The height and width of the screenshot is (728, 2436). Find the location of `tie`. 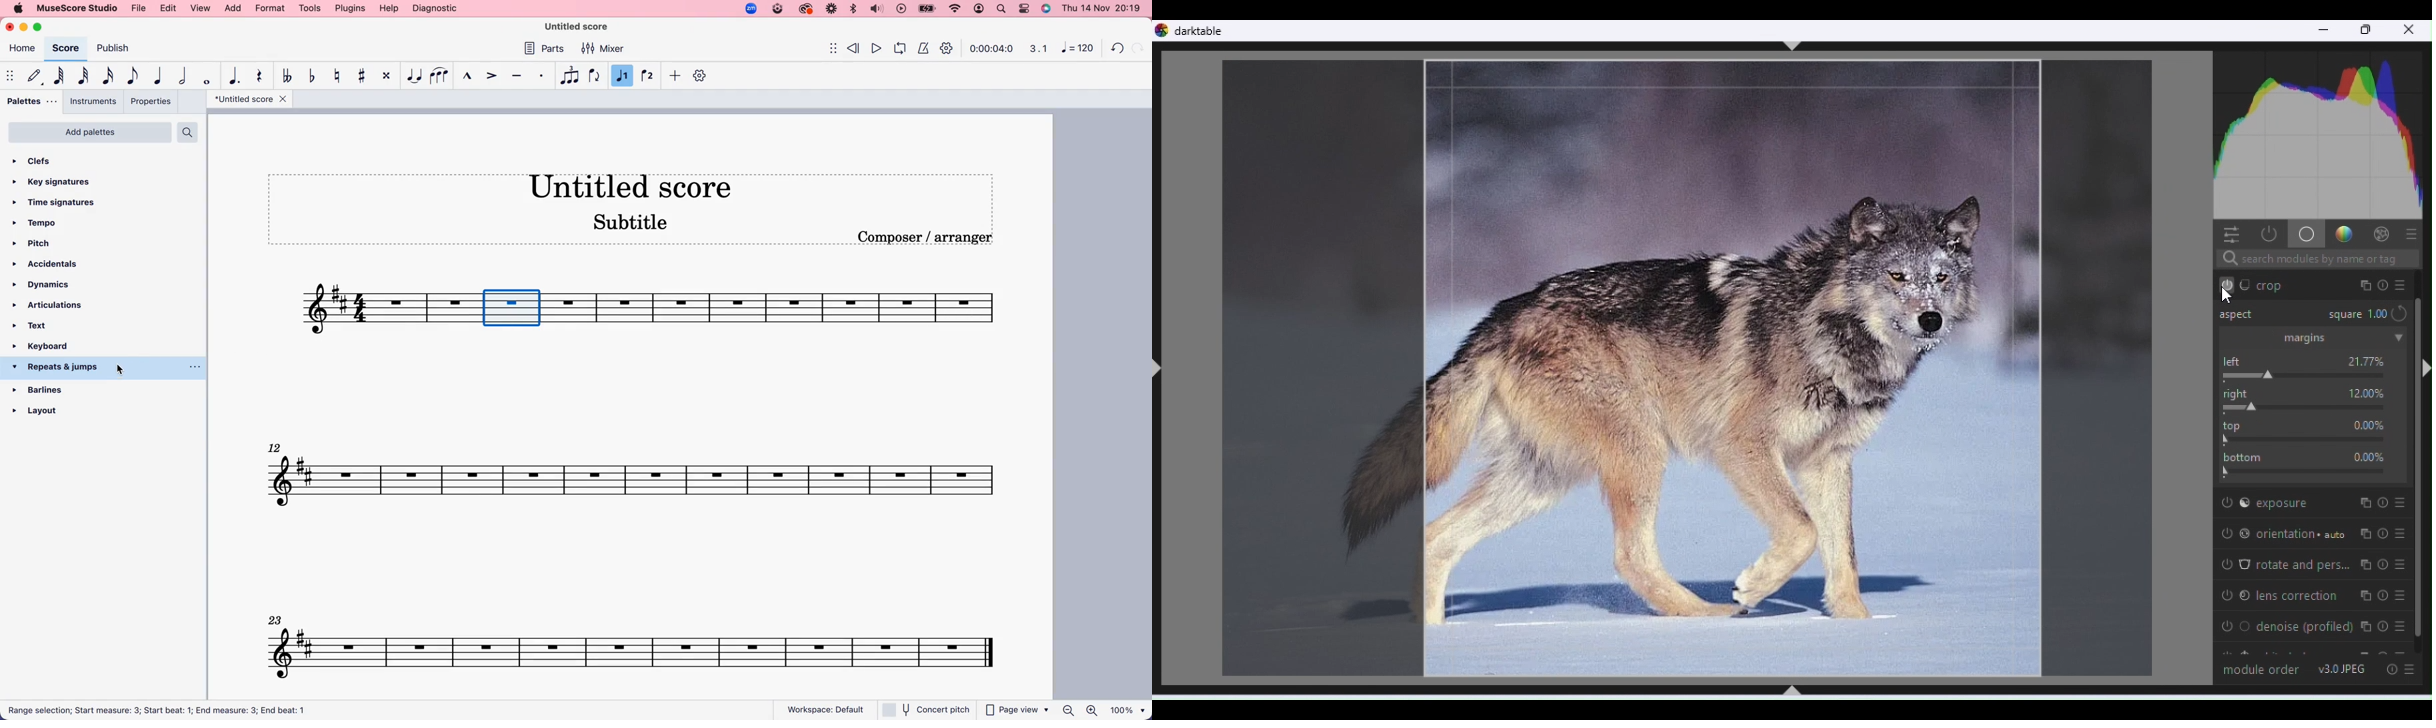

tie is located at coordinates (414, 76).